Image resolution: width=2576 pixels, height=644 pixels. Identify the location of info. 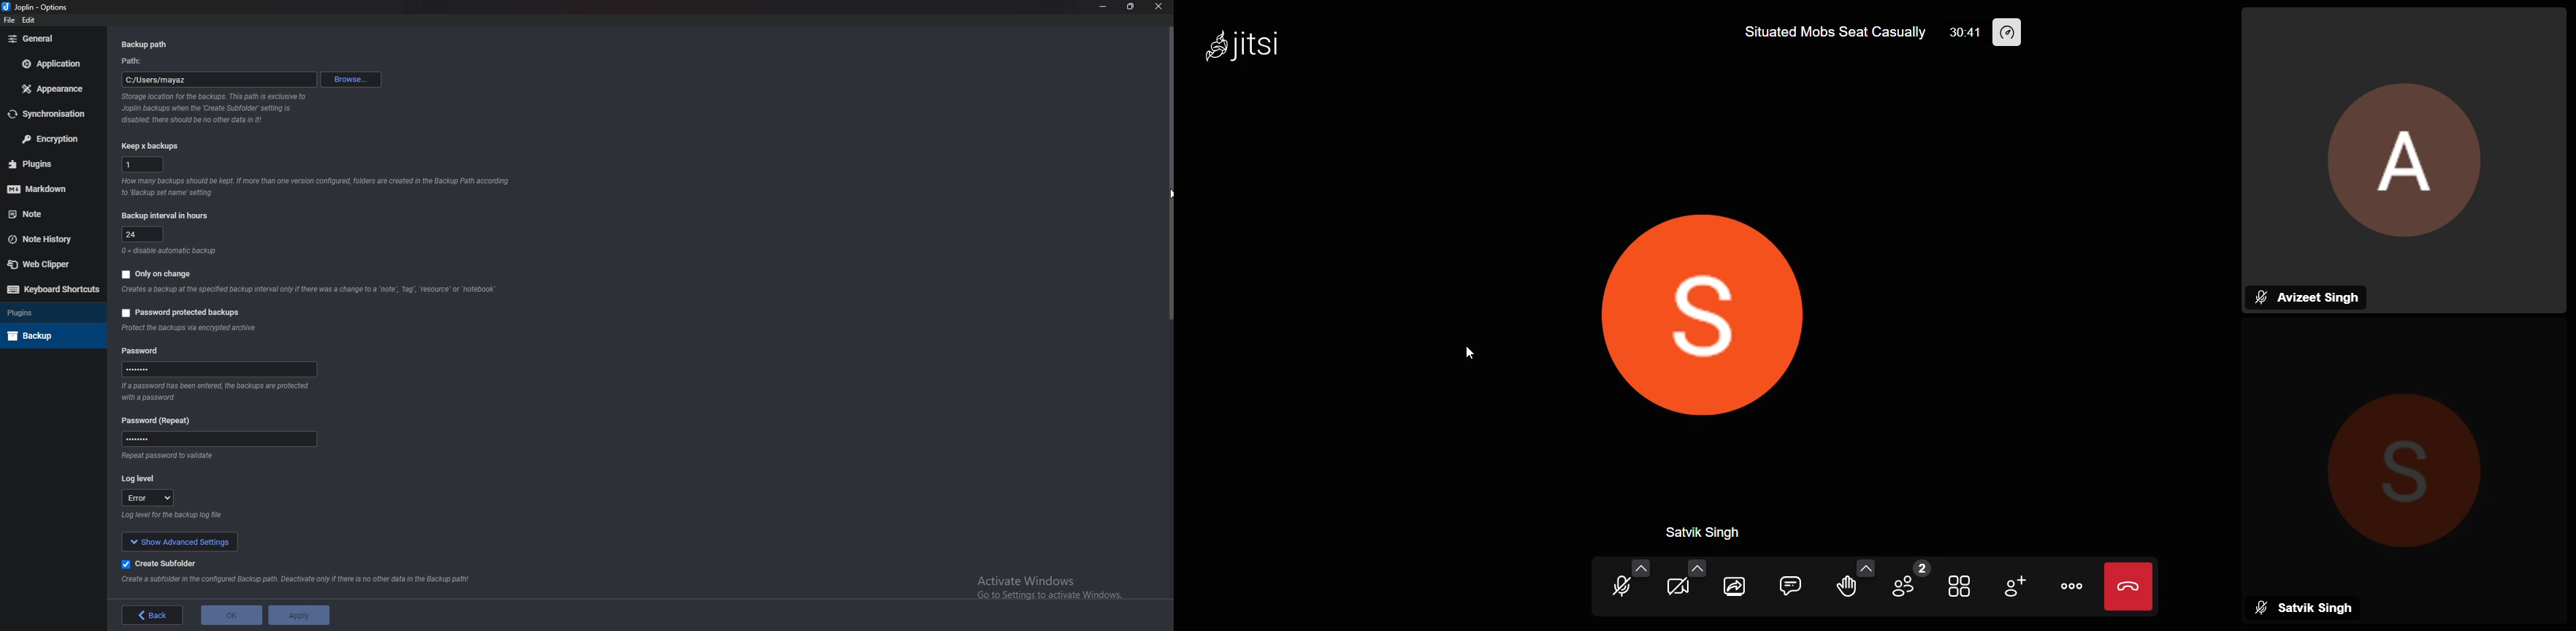
(169, 252).